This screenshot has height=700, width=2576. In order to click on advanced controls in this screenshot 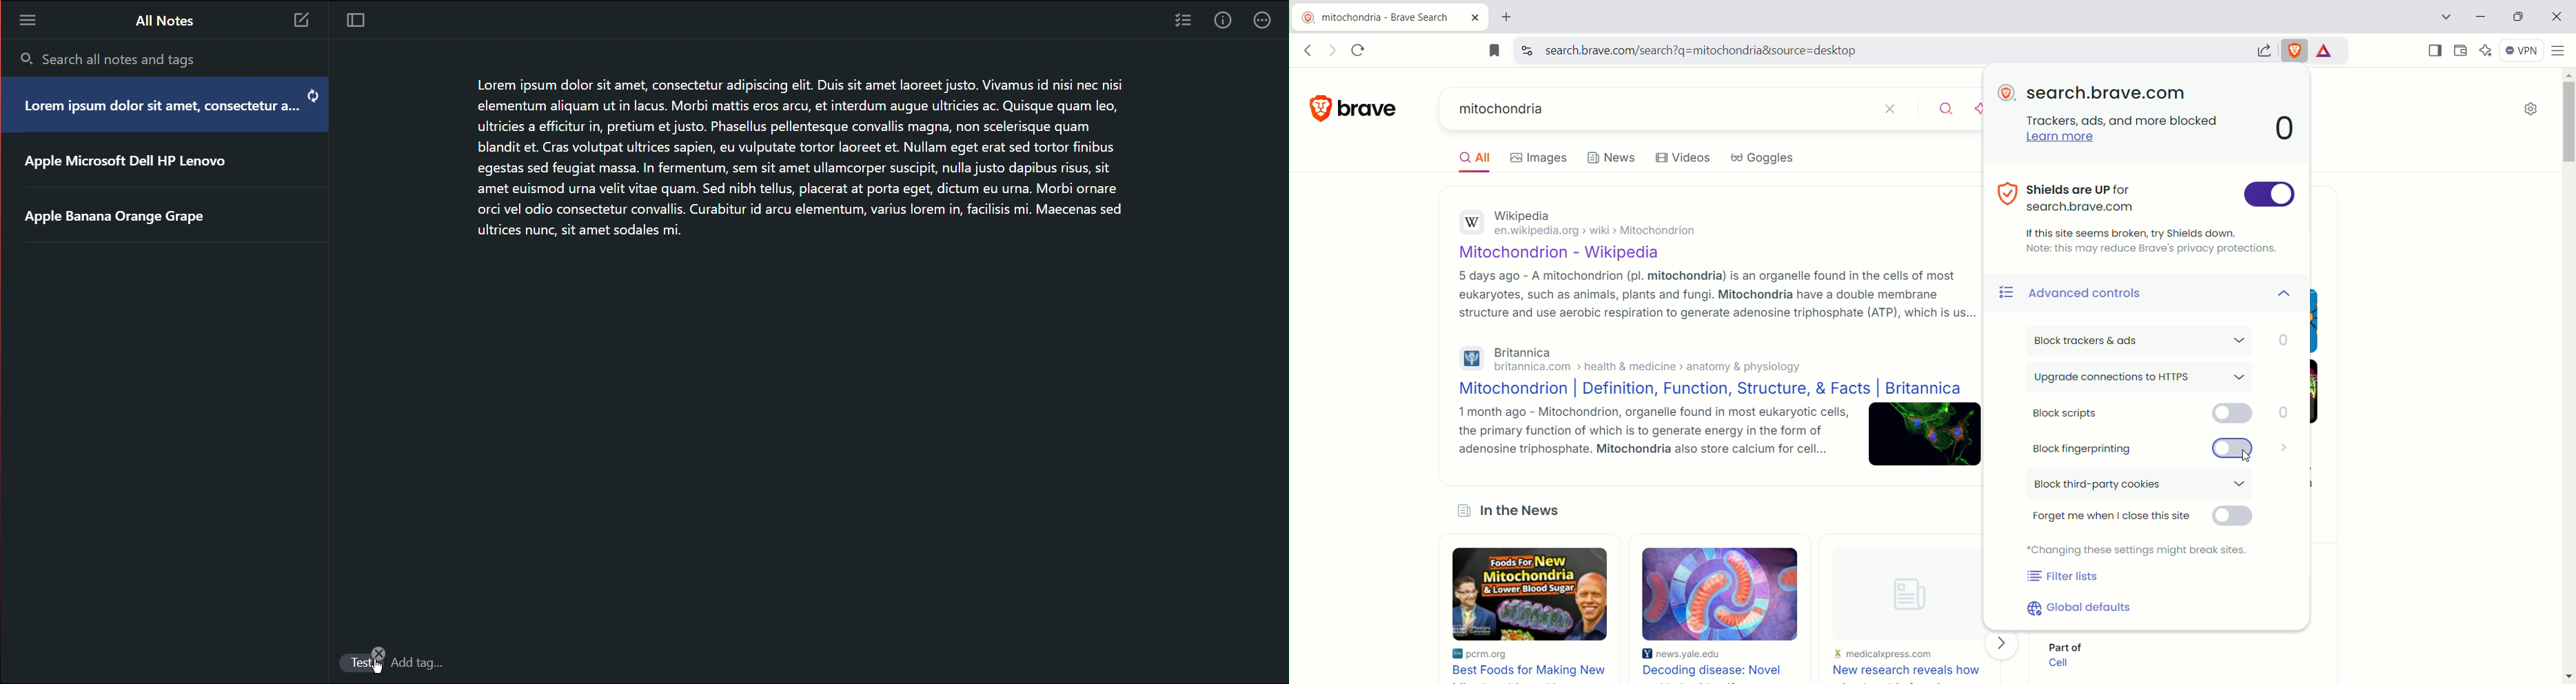, I will do `click(2153, 293)`.